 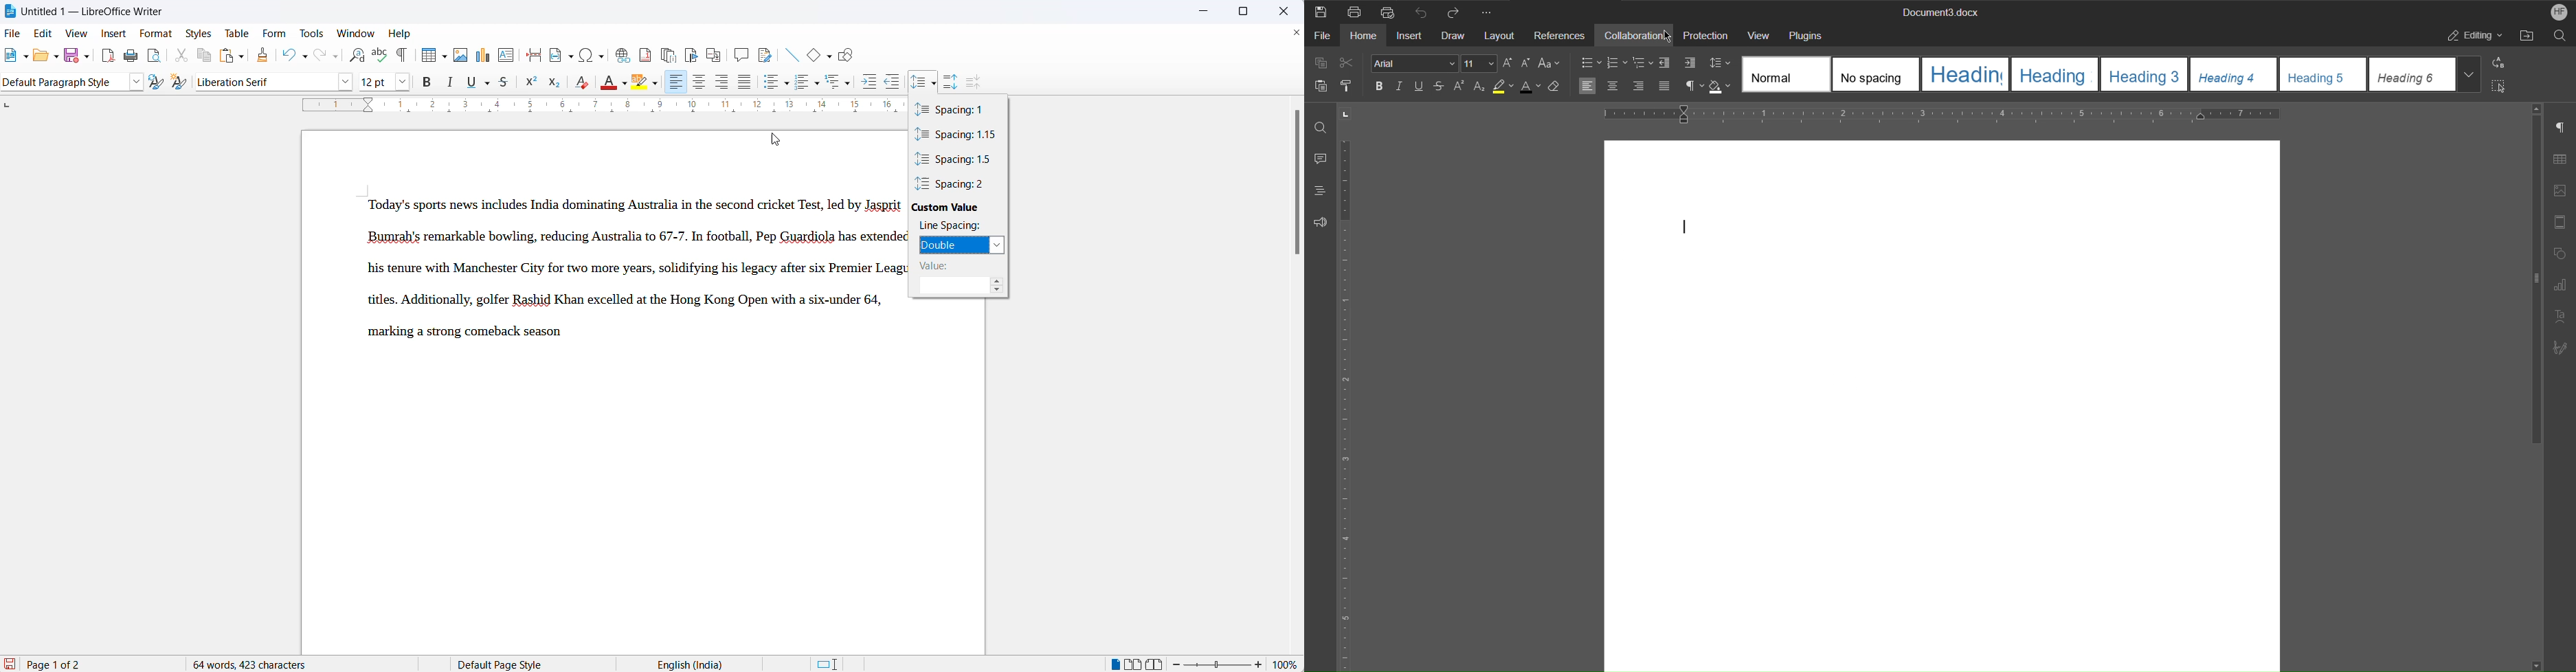 What do you see at coordinates (1590, 62) in the screenshot?
I see `Bullets` at bounding box center [1590, 62].